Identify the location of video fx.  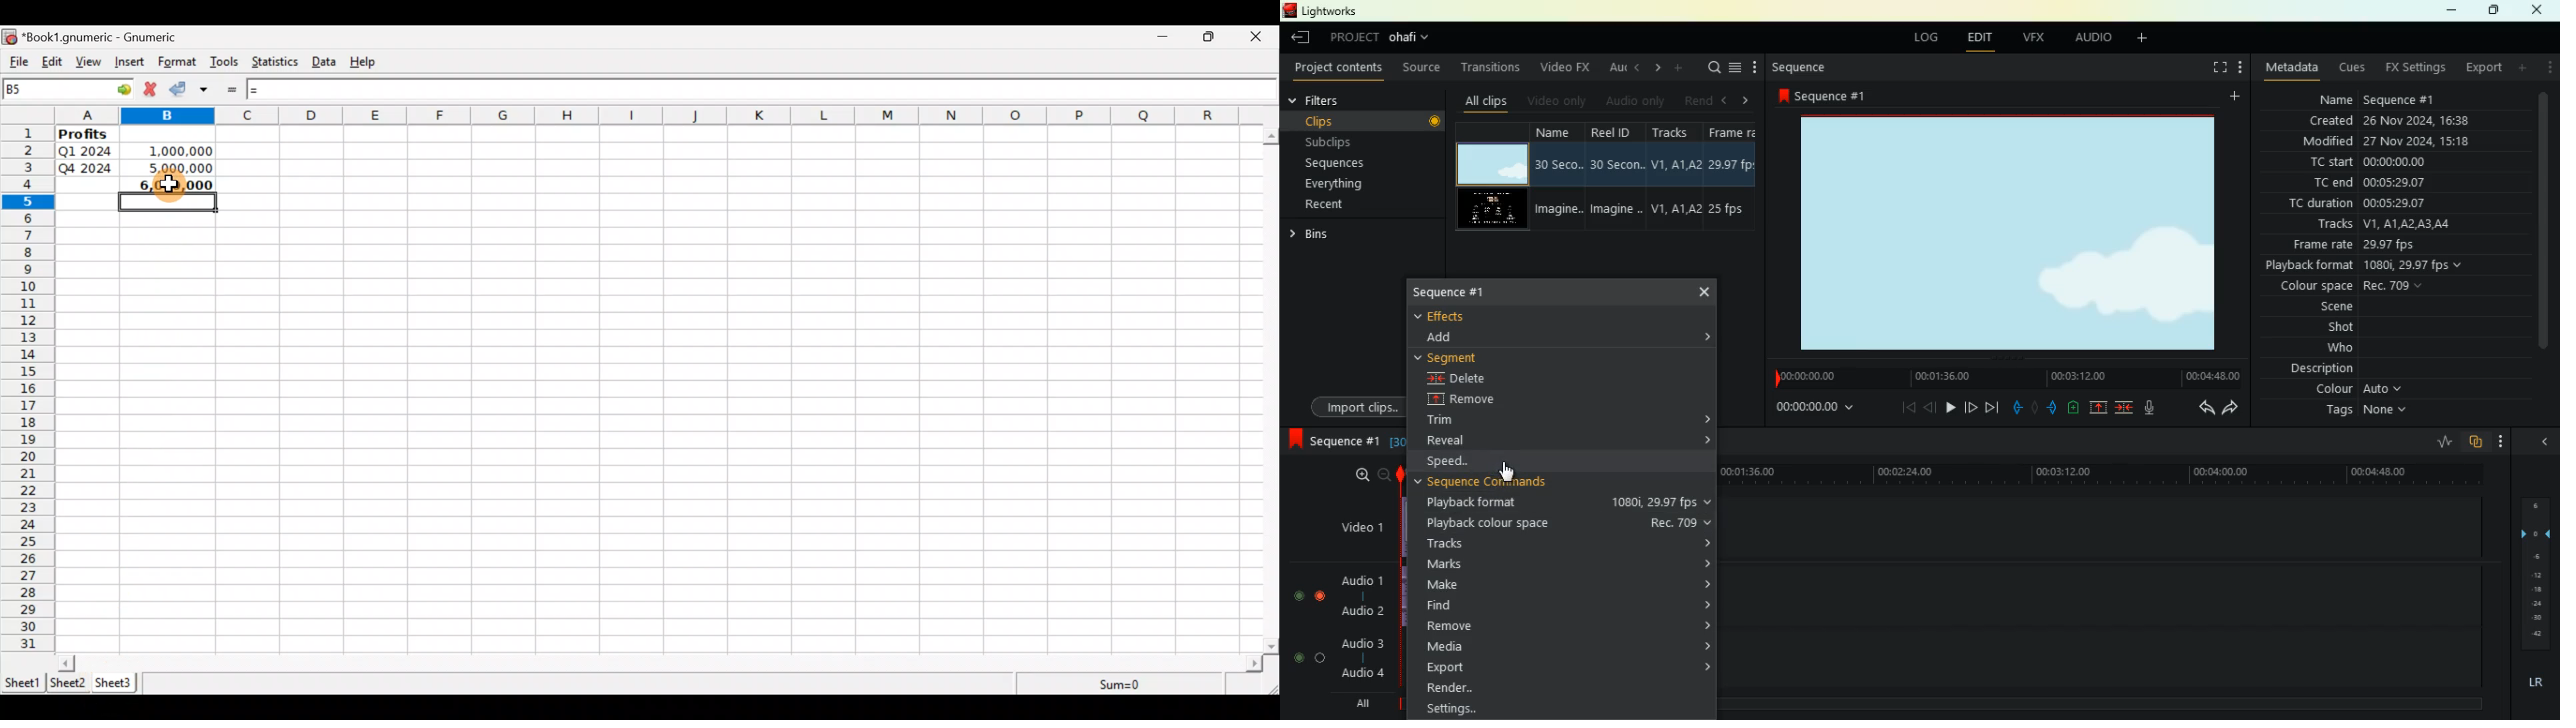
(1567, 67).